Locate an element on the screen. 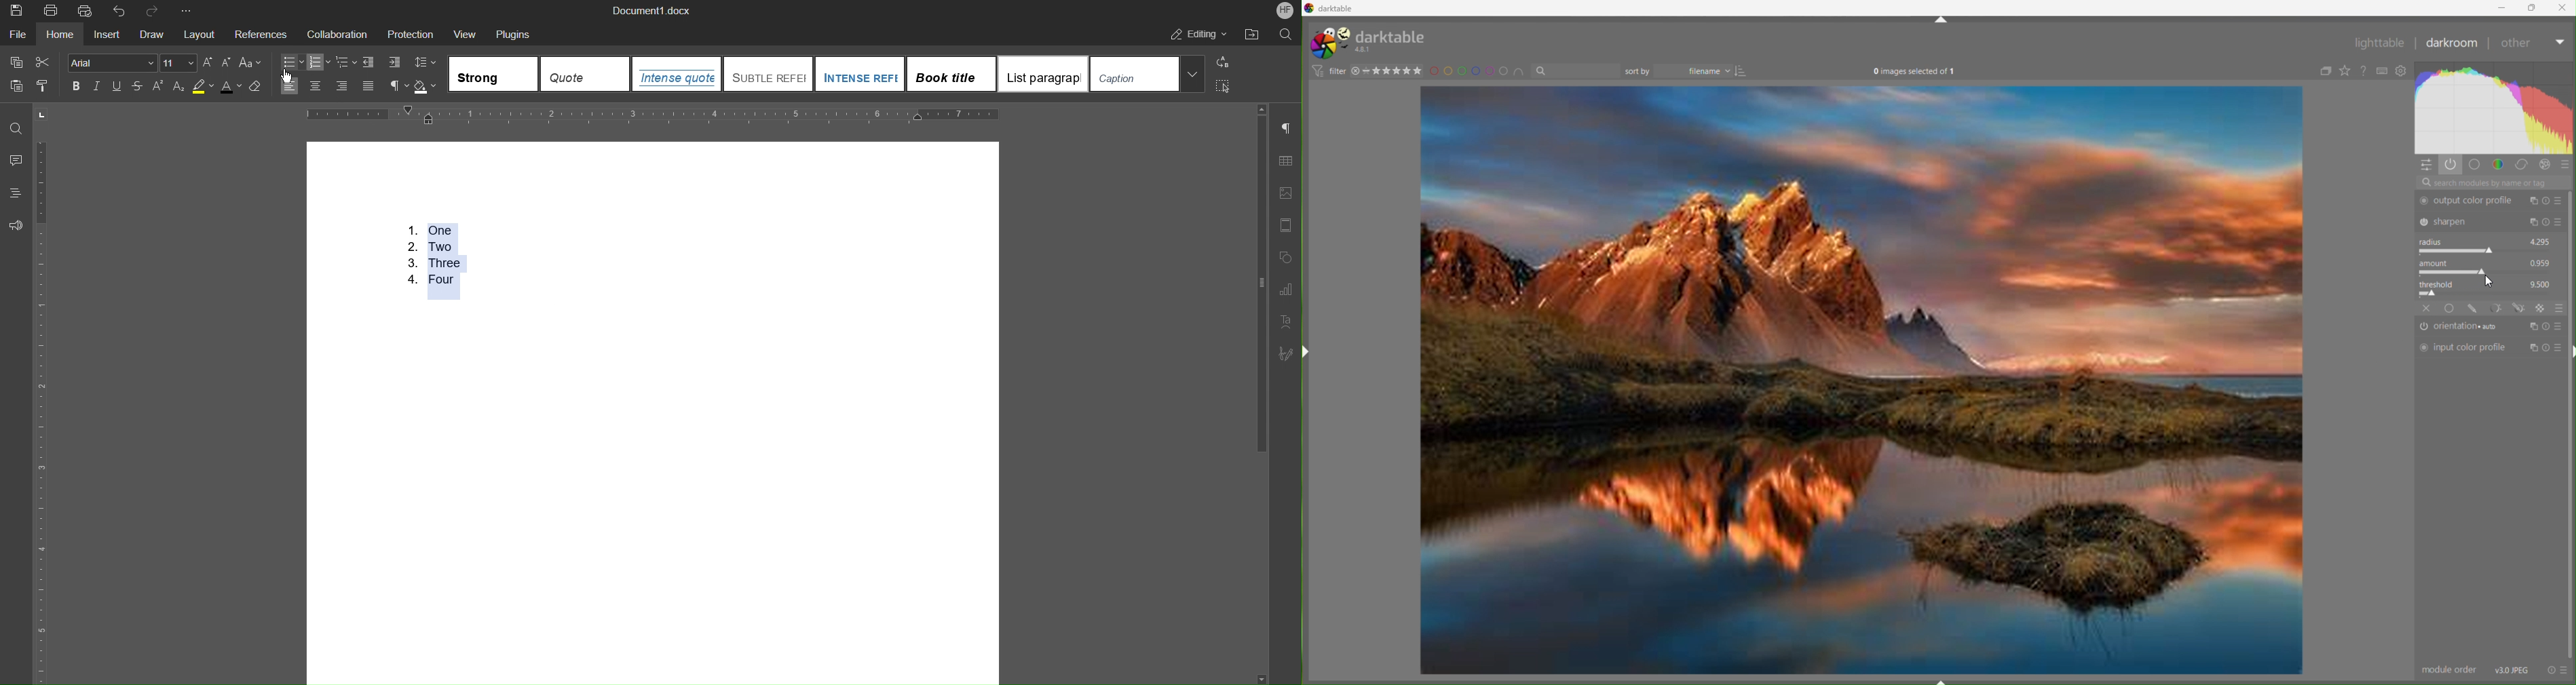 The width and height of the screenshot is (2576, 700). Text Color is located at coordinates (231, 87).